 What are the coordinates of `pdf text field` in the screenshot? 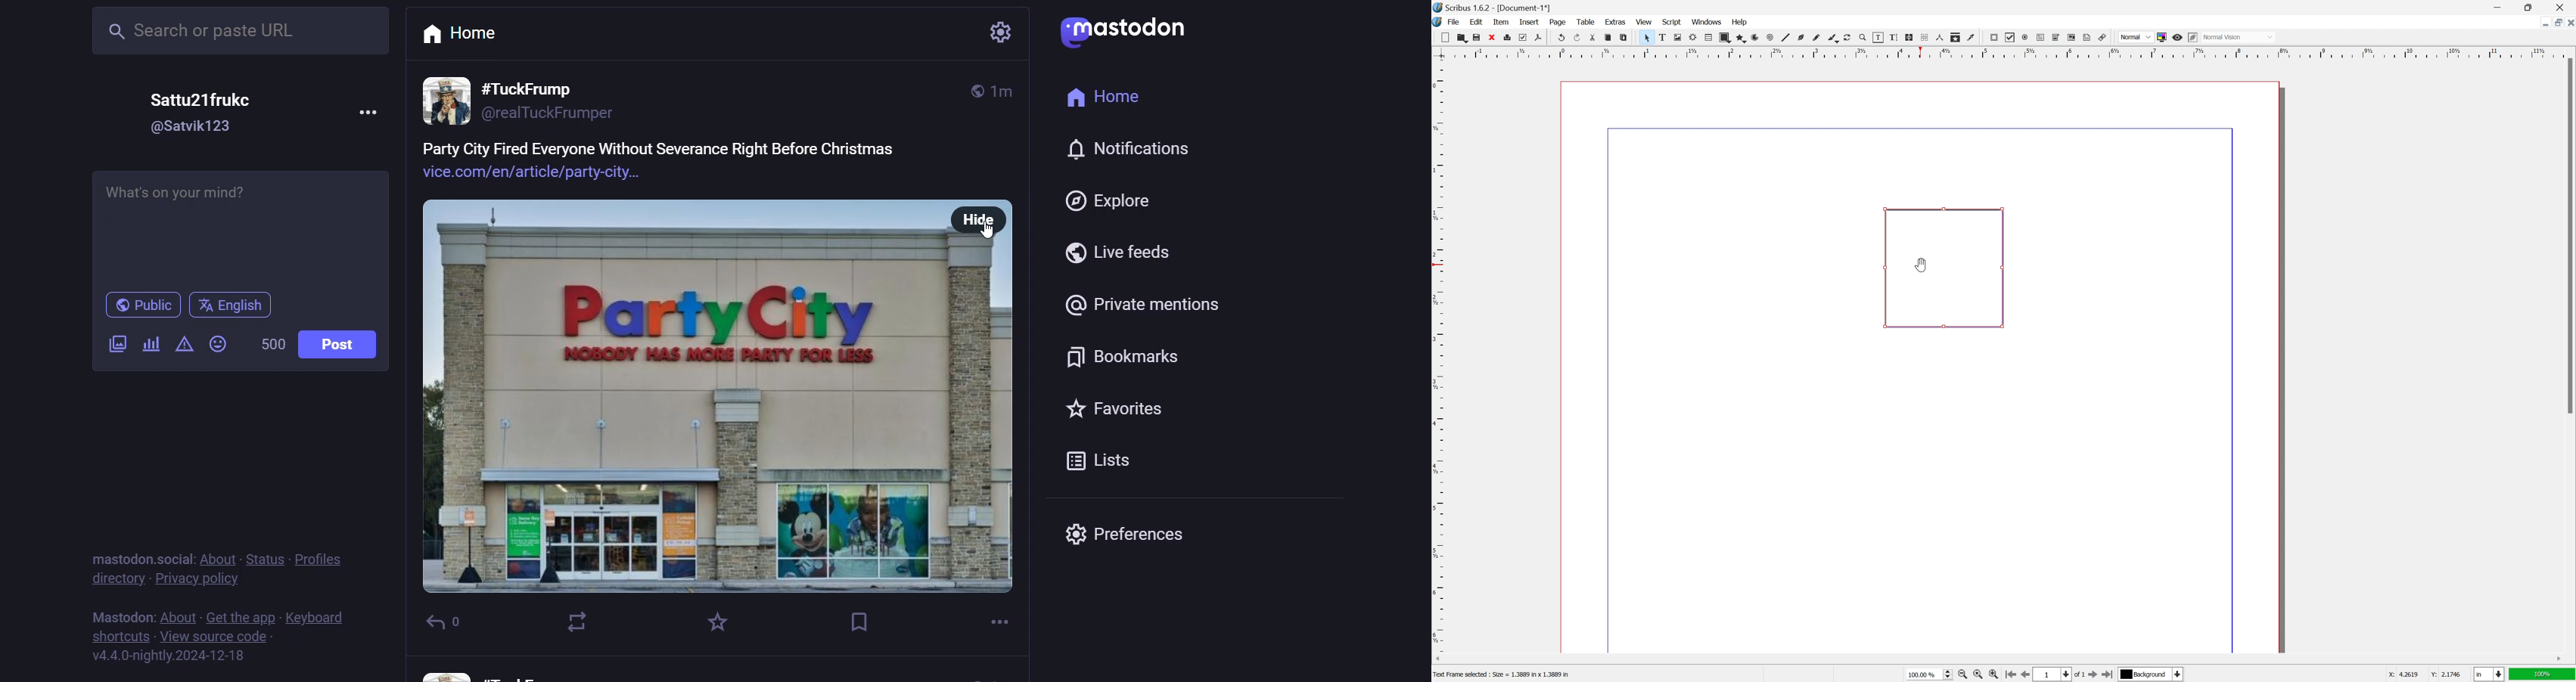 It's located at (2040, 37).